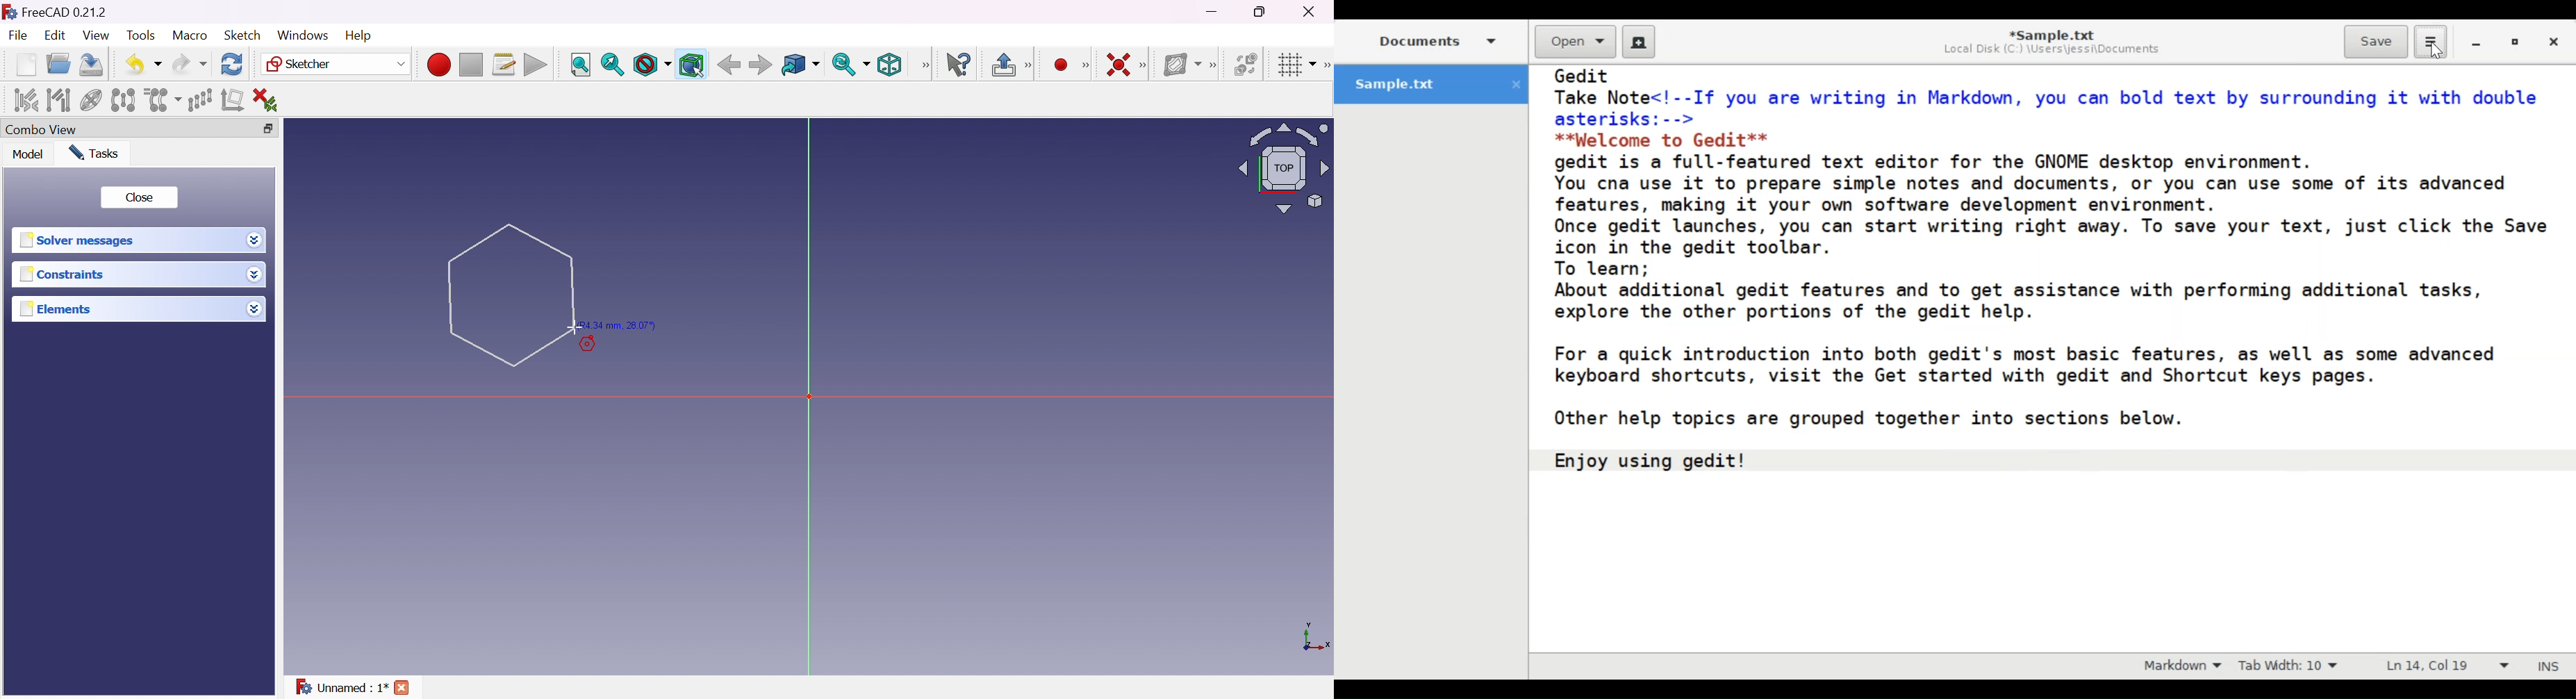 The height and width of the screenshot is (700, 2576). Describe the element at coordinates (504, 65) in the screenshot. I see `Macros...` at that location.